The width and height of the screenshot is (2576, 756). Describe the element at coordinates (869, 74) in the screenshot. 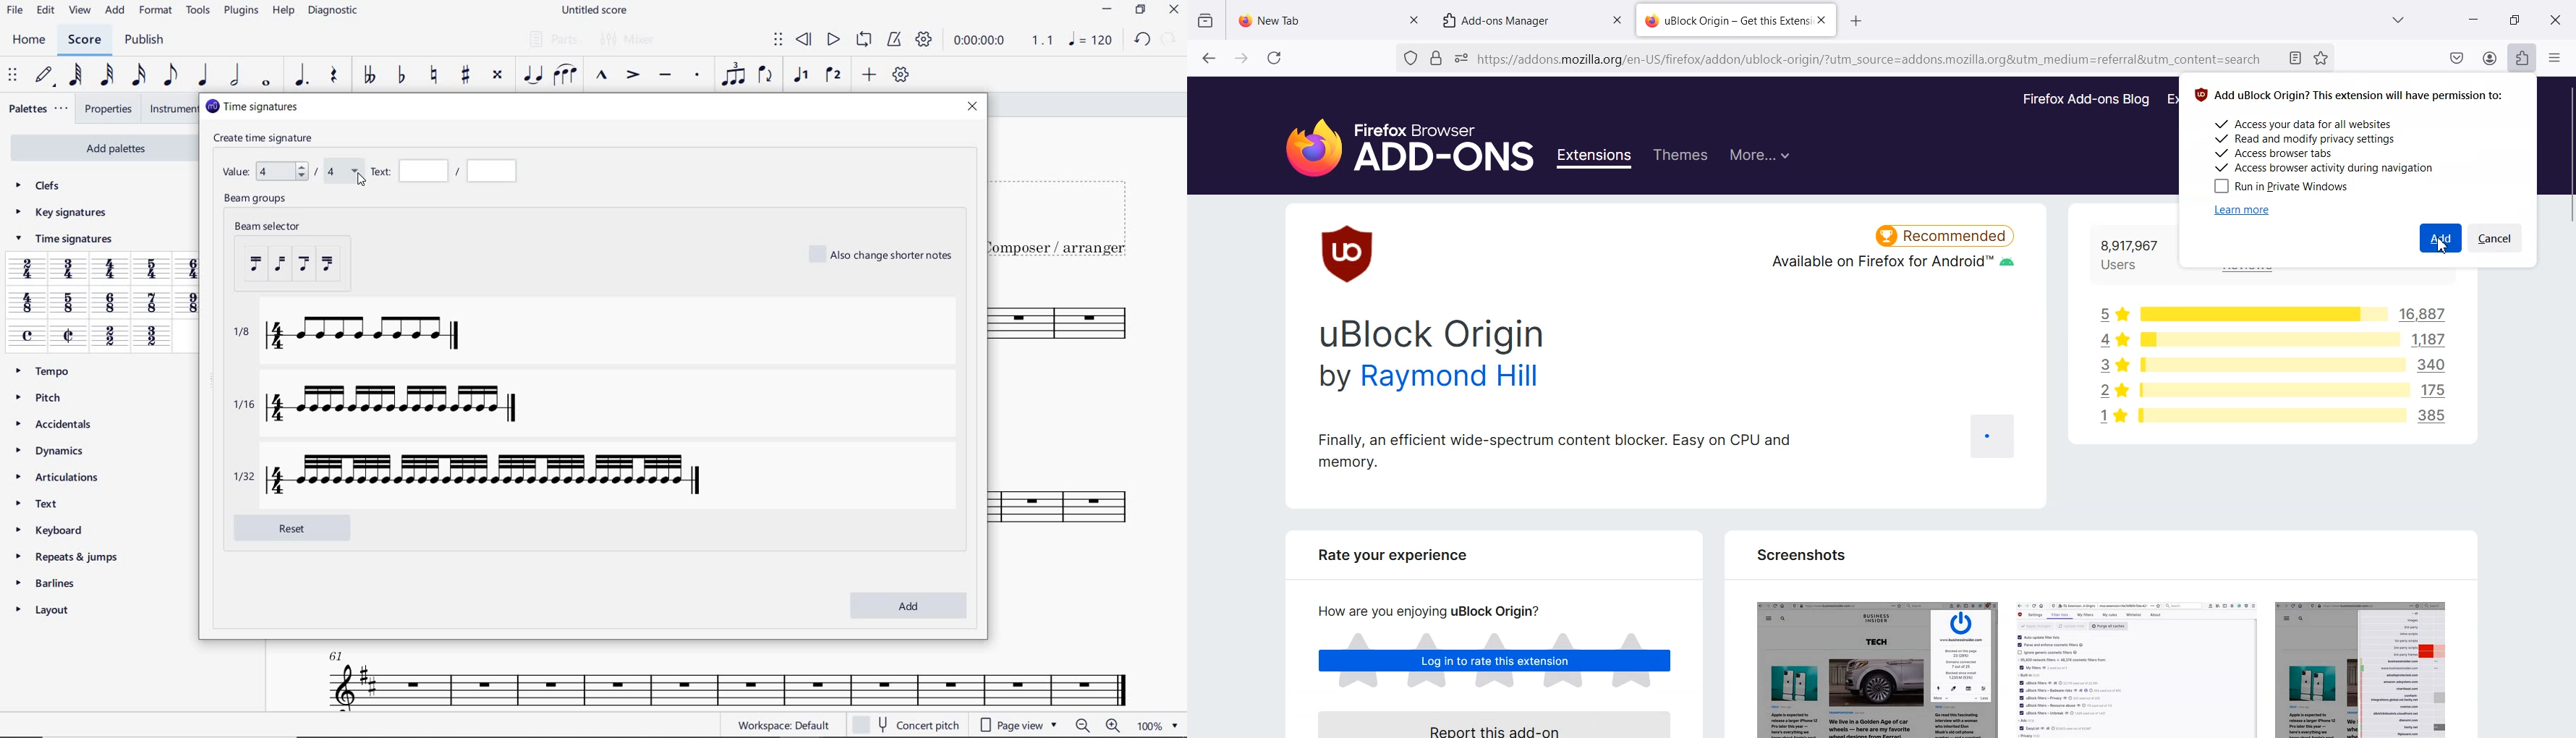

I see `ADD` at that location.